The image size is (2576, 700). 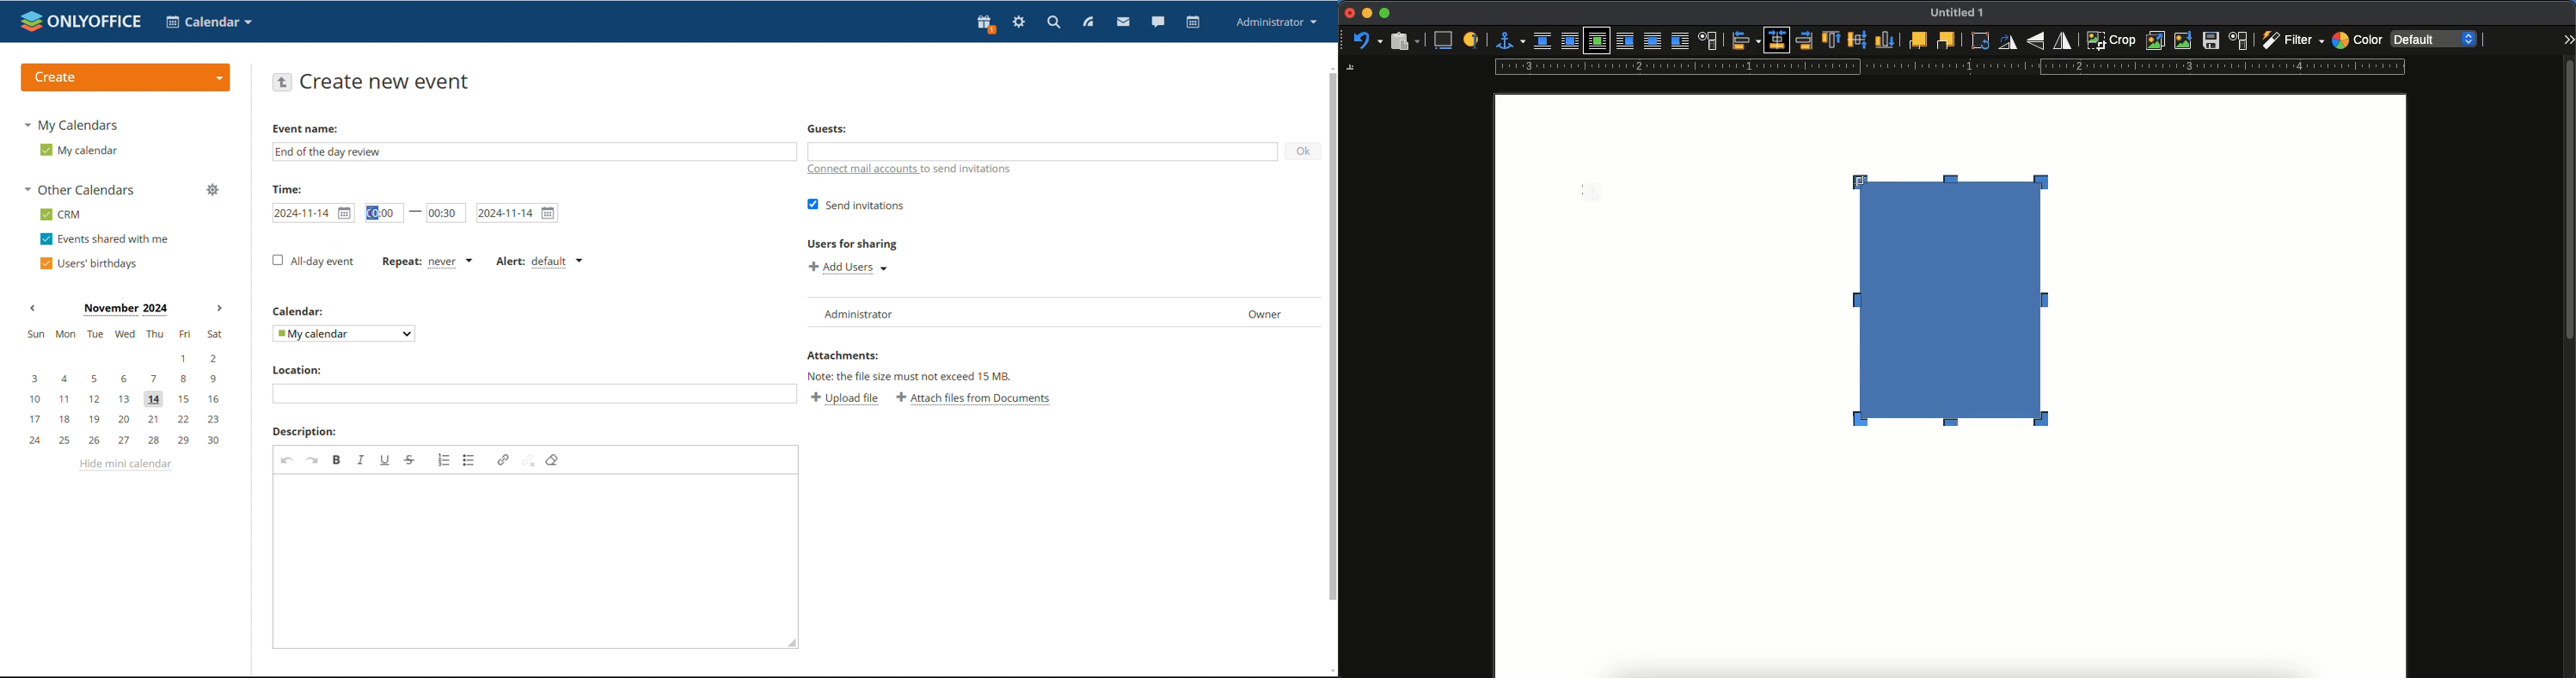 What do you see at coordinates (2038, 40) in the screenshot?
I see `flip vertically ` at bounding box center [2038, 40].